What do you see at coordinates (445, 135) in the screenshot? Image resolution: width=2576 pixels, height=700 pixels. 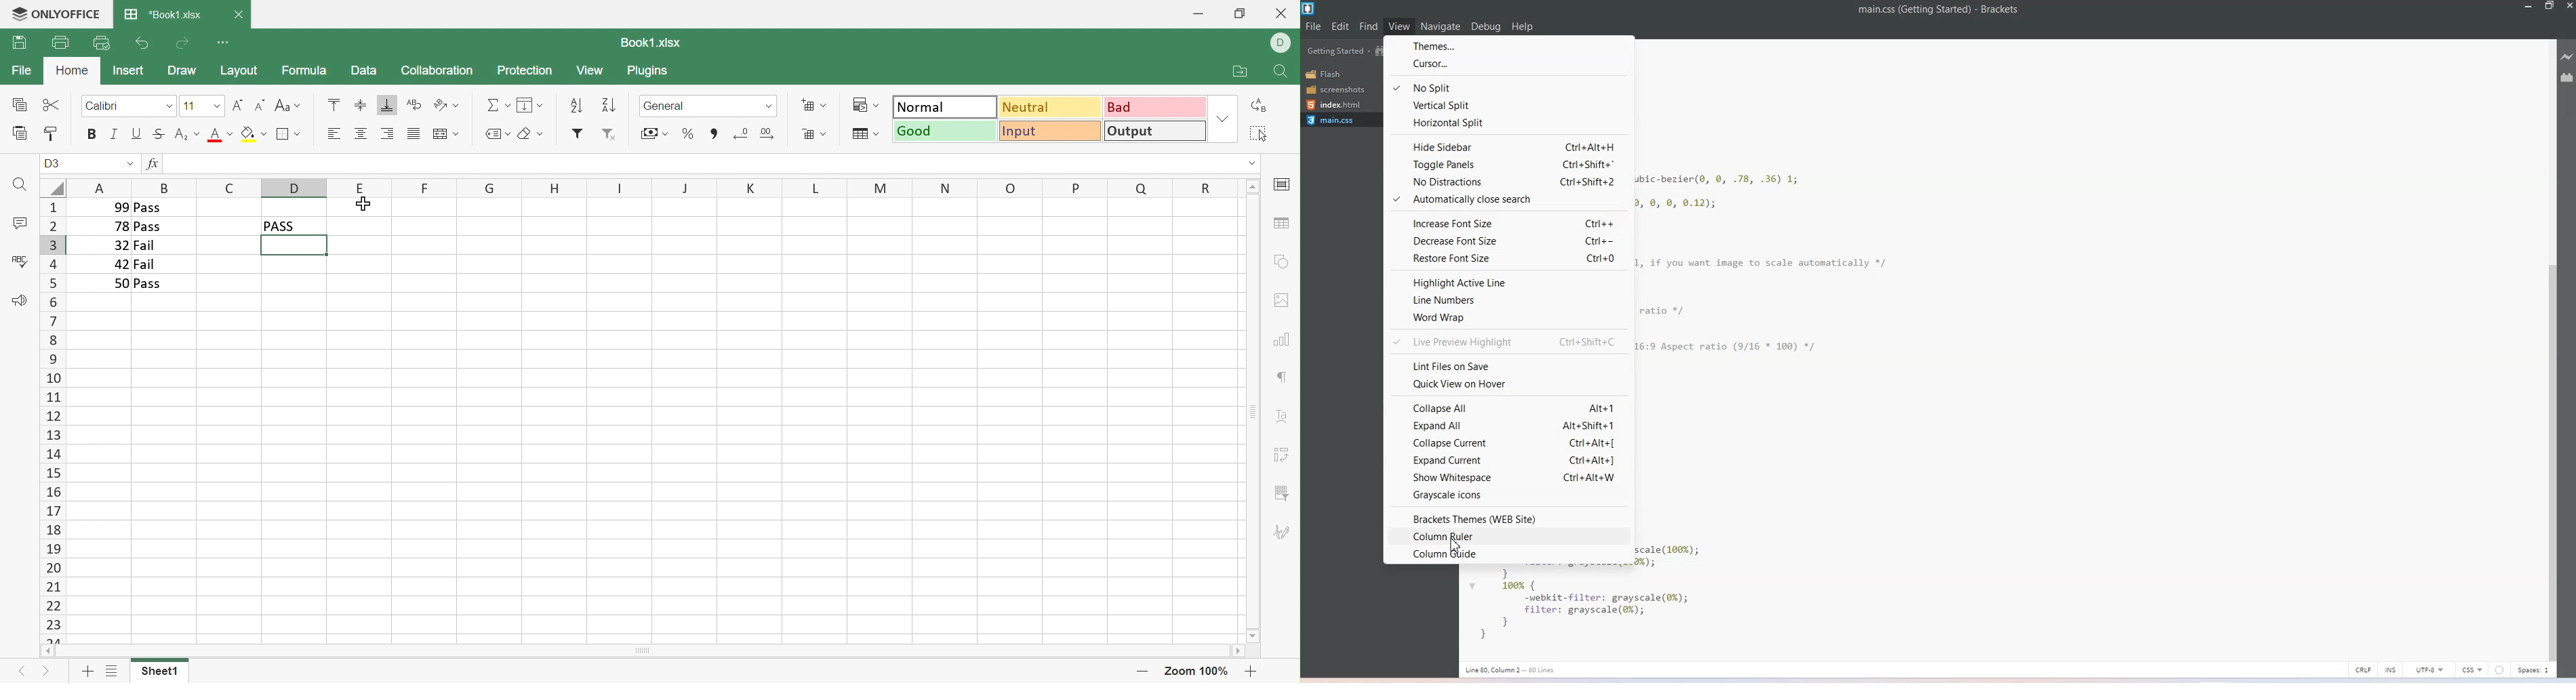 I see `Merge center` at bounding box center [445, 135].